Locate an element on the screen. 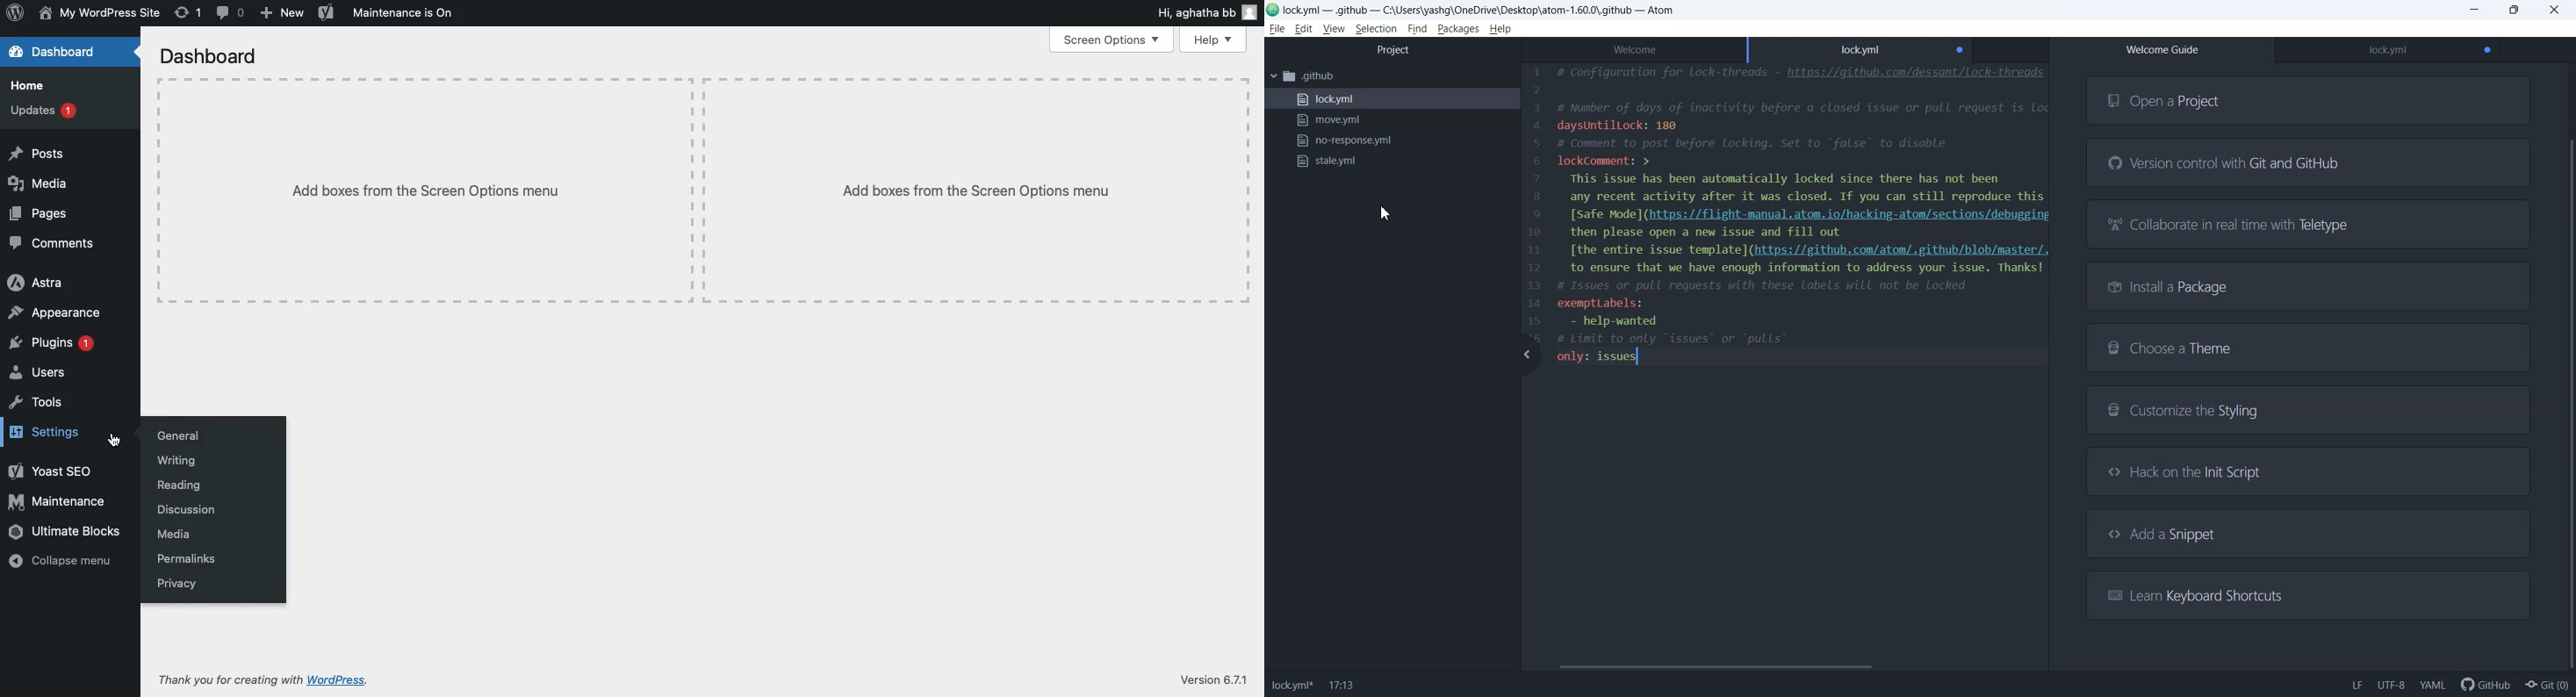  Version 6.7.1 is located at coordinates (1212, 677).